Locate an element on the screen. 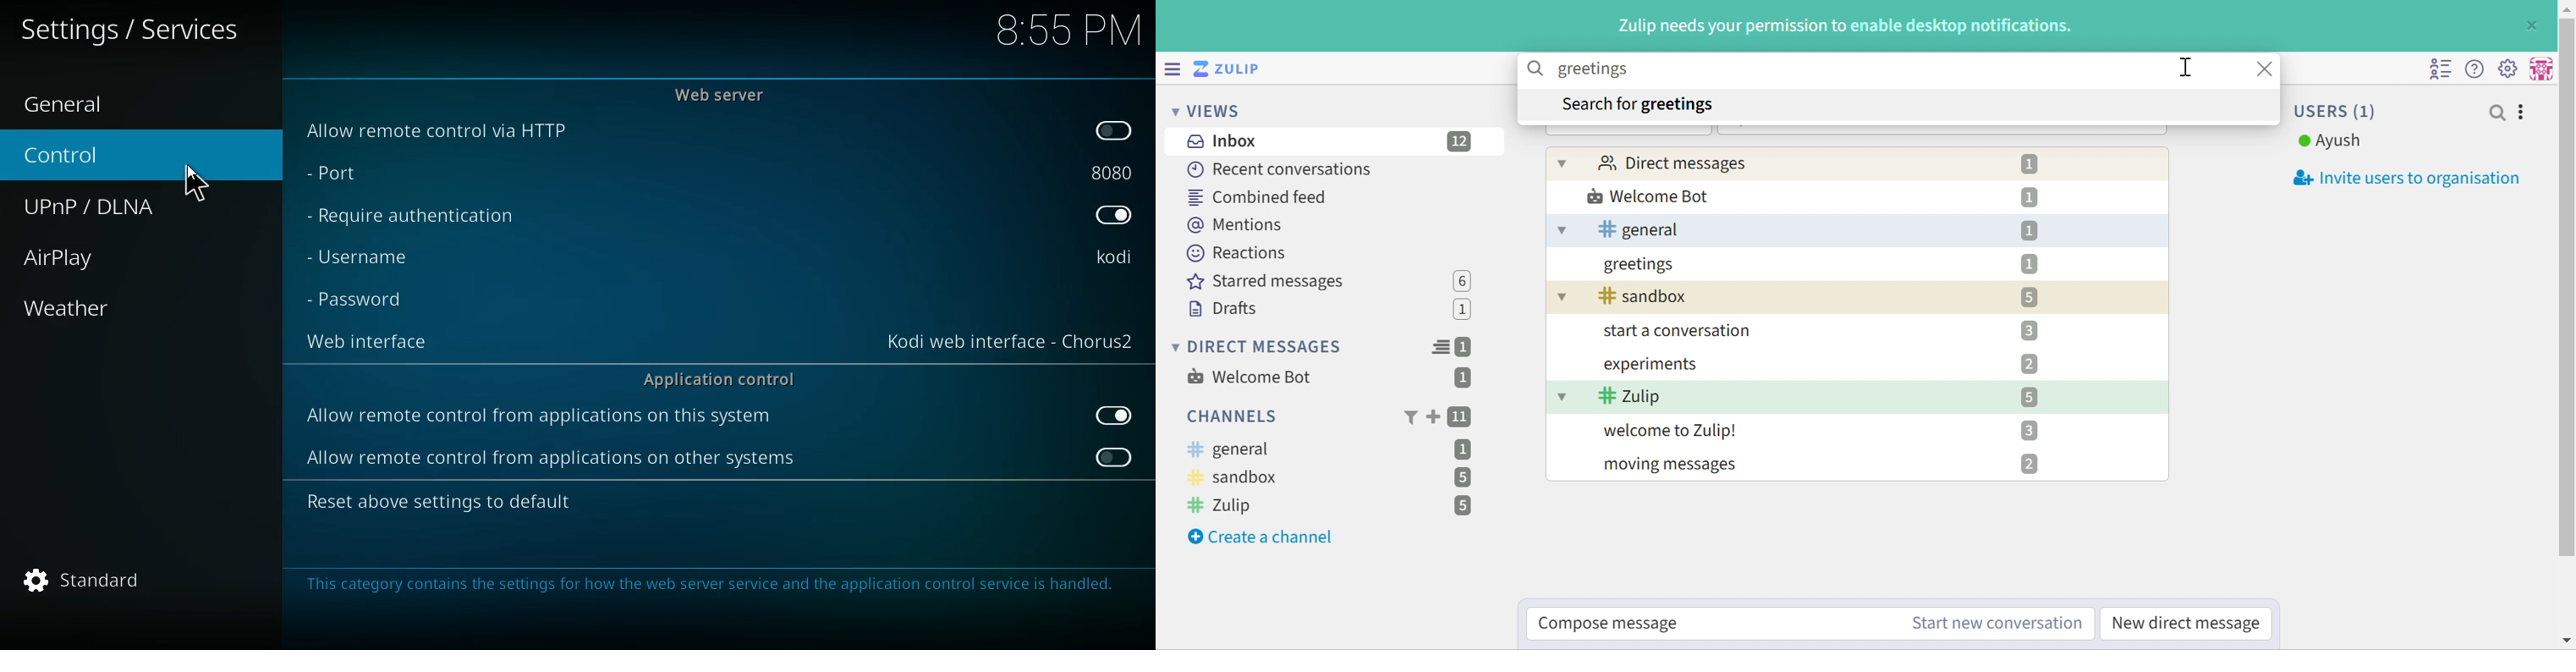 The image size is (2576, 672). sandbox is located at coordinates (1647, 295).